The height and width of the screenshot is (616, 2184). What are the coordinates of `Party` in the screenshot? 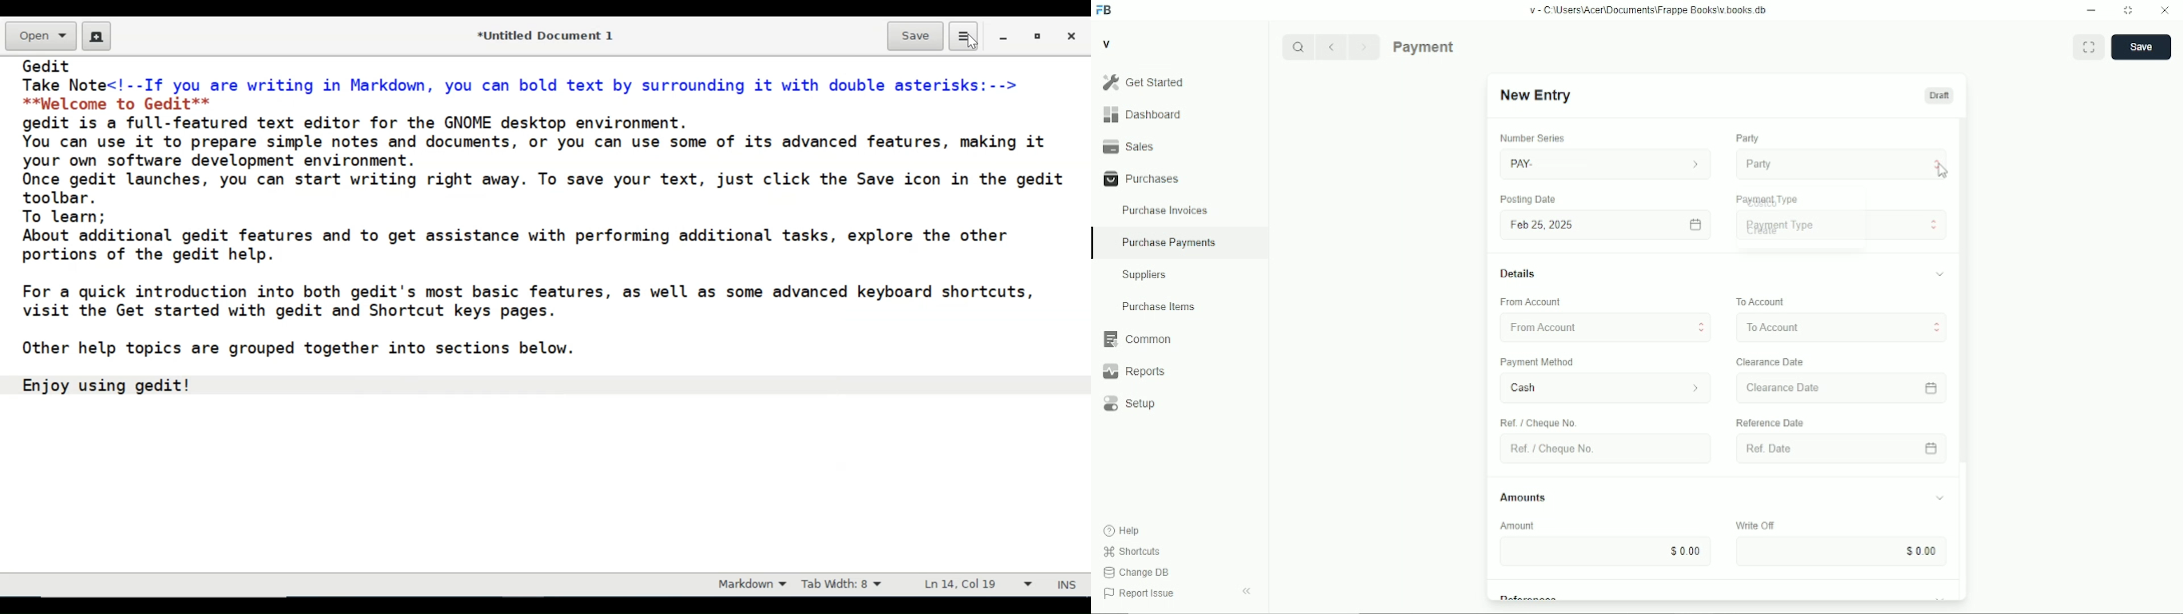 It's located at (1842, 162).